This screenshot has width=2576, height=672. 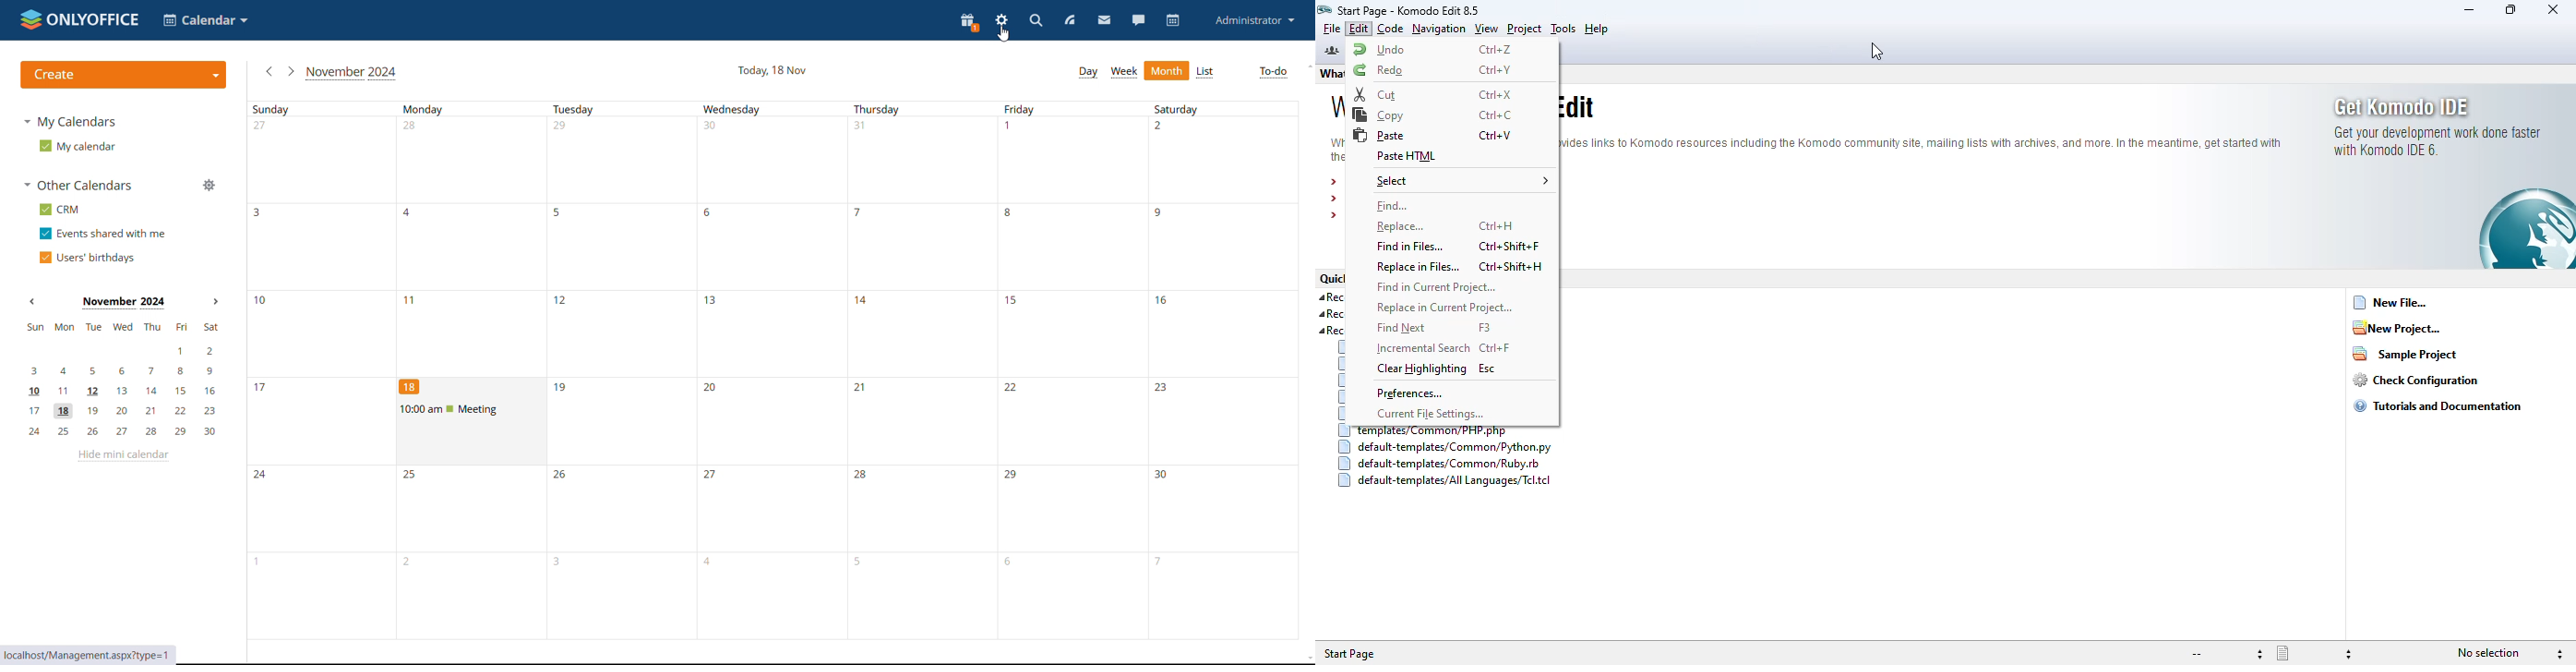 What do you see at coordinates (205, 21) in the screenshot?
I see `select application` at bounding box center [205, 21].